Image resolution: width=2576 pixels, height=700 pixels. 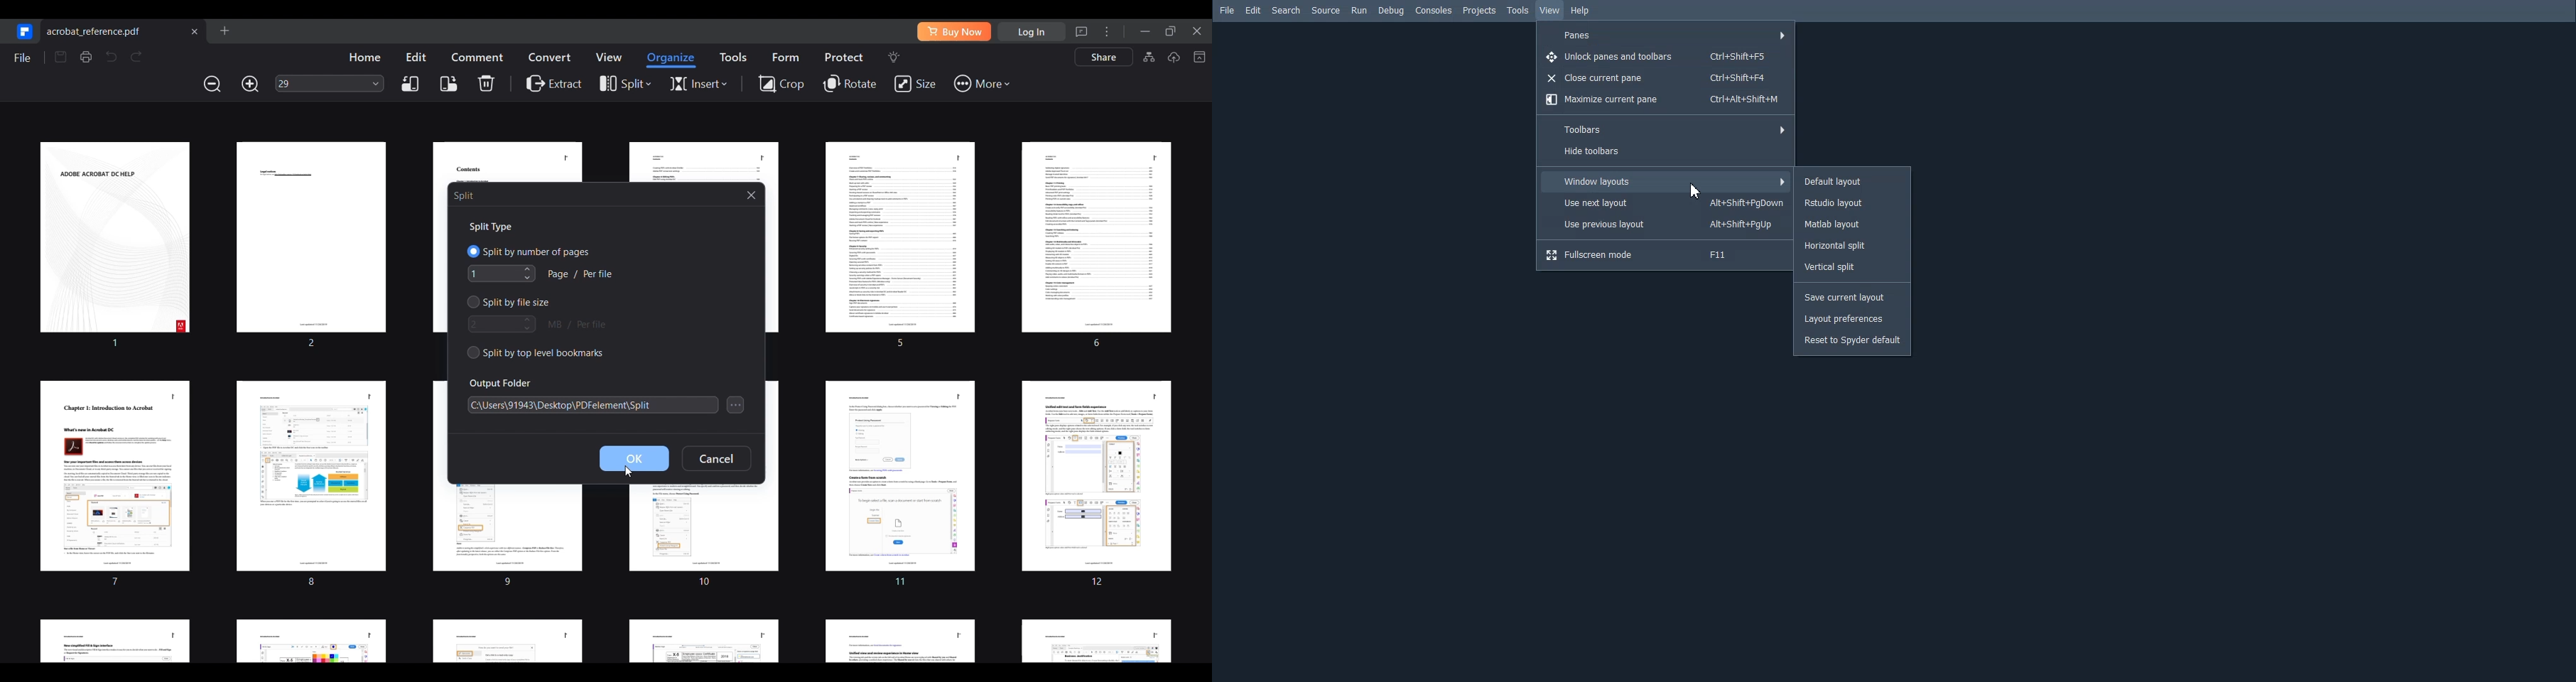 What do you see at coordinates (1666, 34) in the screenshot?
I see `Panes` at bounding box center [1666, 34].